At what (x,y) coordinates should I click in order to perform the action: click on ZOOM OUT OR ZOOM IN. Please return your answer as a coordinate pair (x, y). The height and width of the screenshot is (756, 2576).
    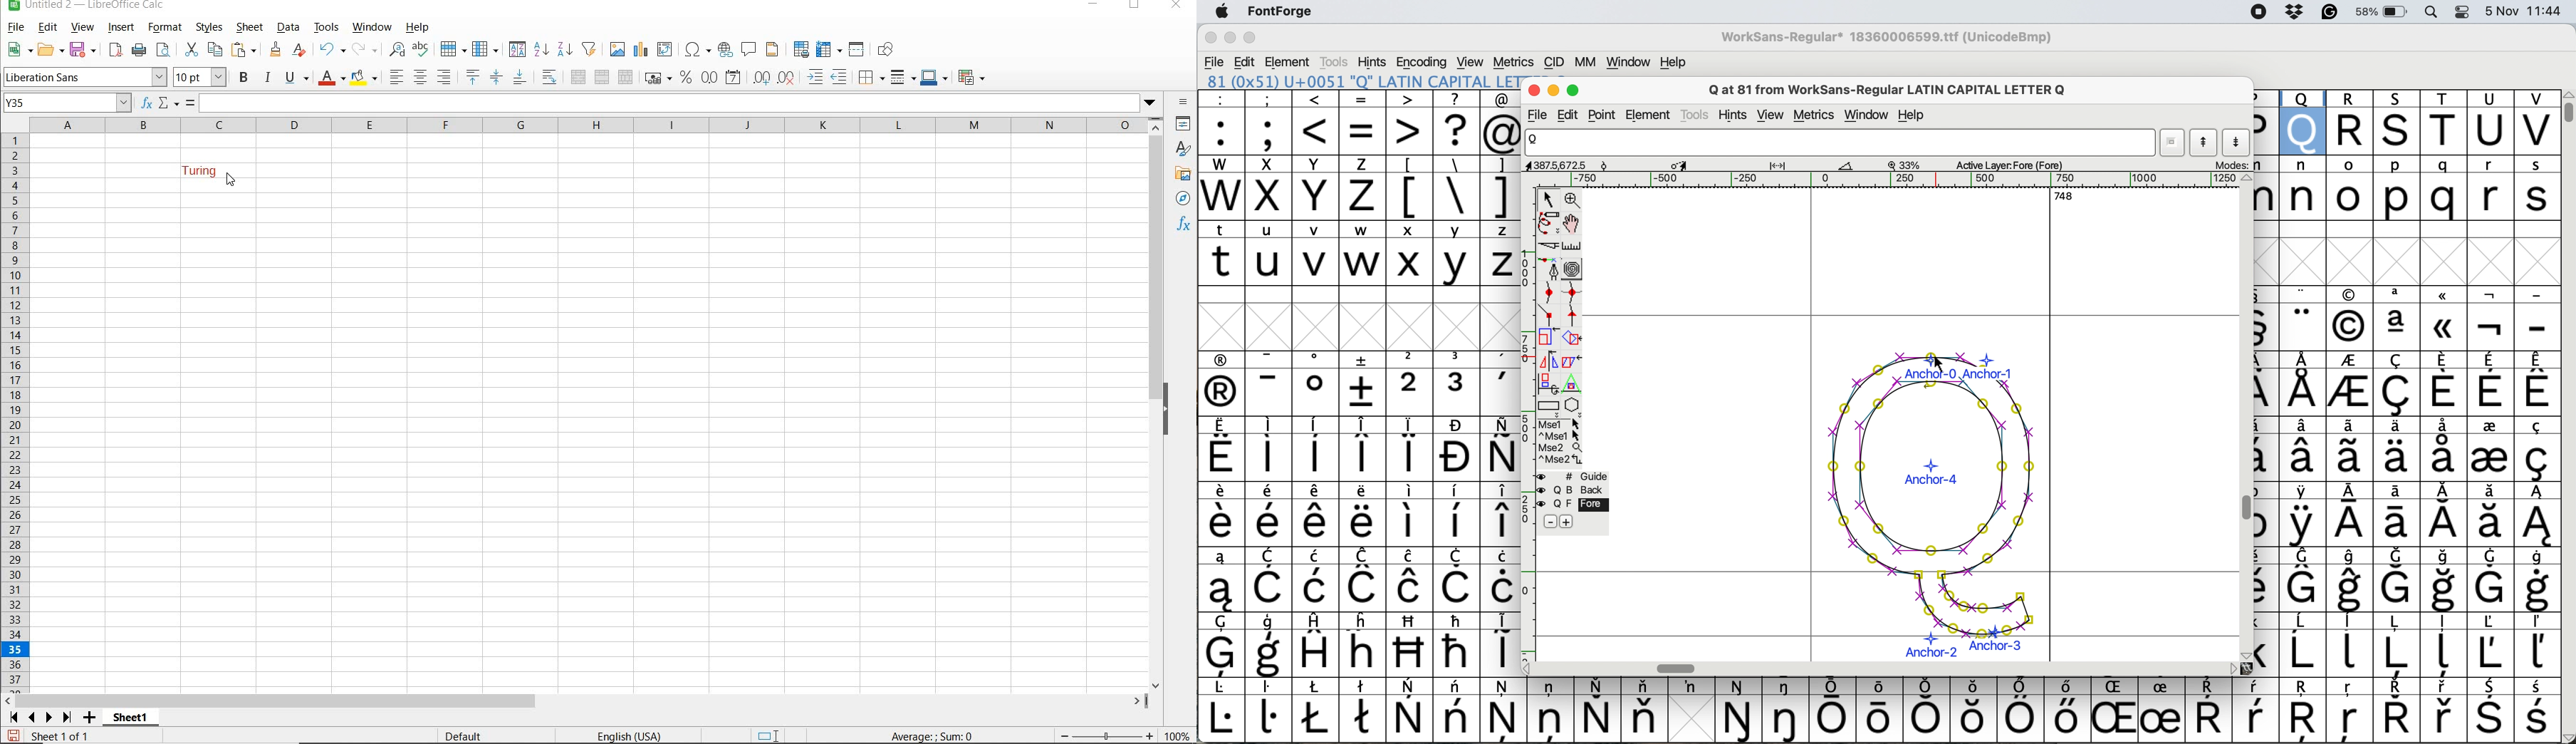
    Looking at the image, I should click on (1103, 734).